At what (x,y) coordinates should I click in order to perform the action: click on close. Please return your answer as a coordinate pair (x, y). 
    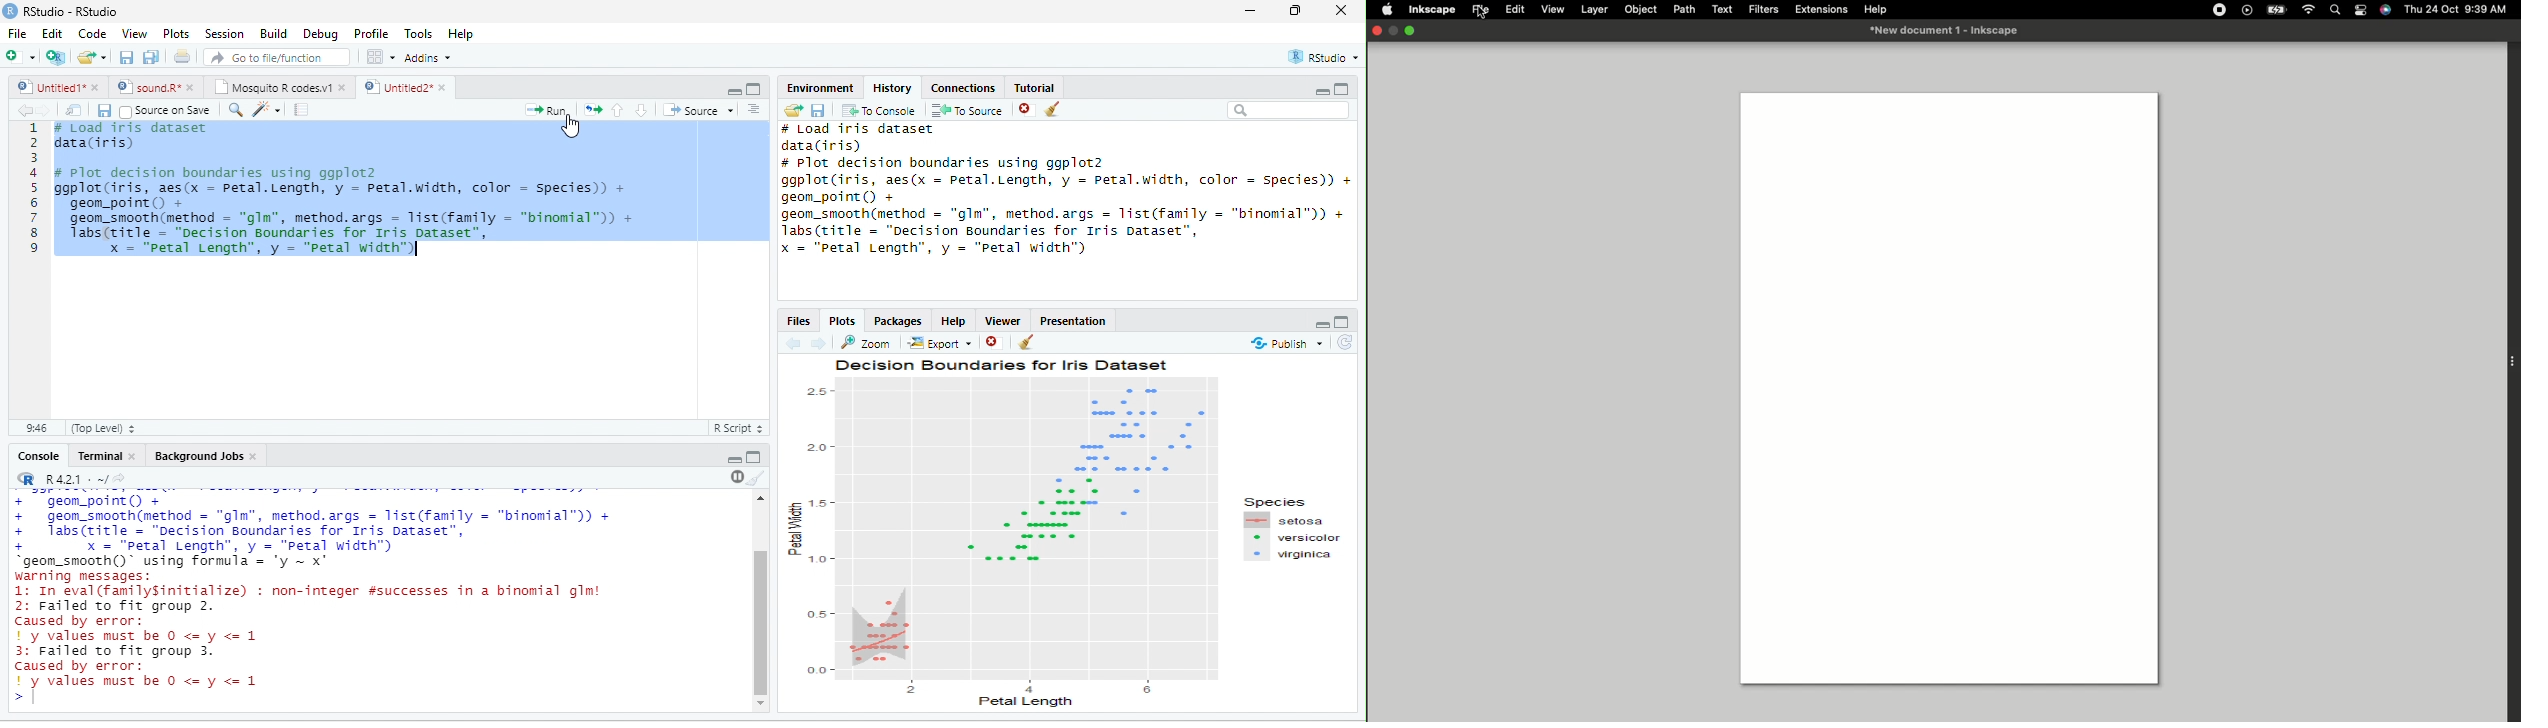
    Looking at the image, I should click on (97, 87).